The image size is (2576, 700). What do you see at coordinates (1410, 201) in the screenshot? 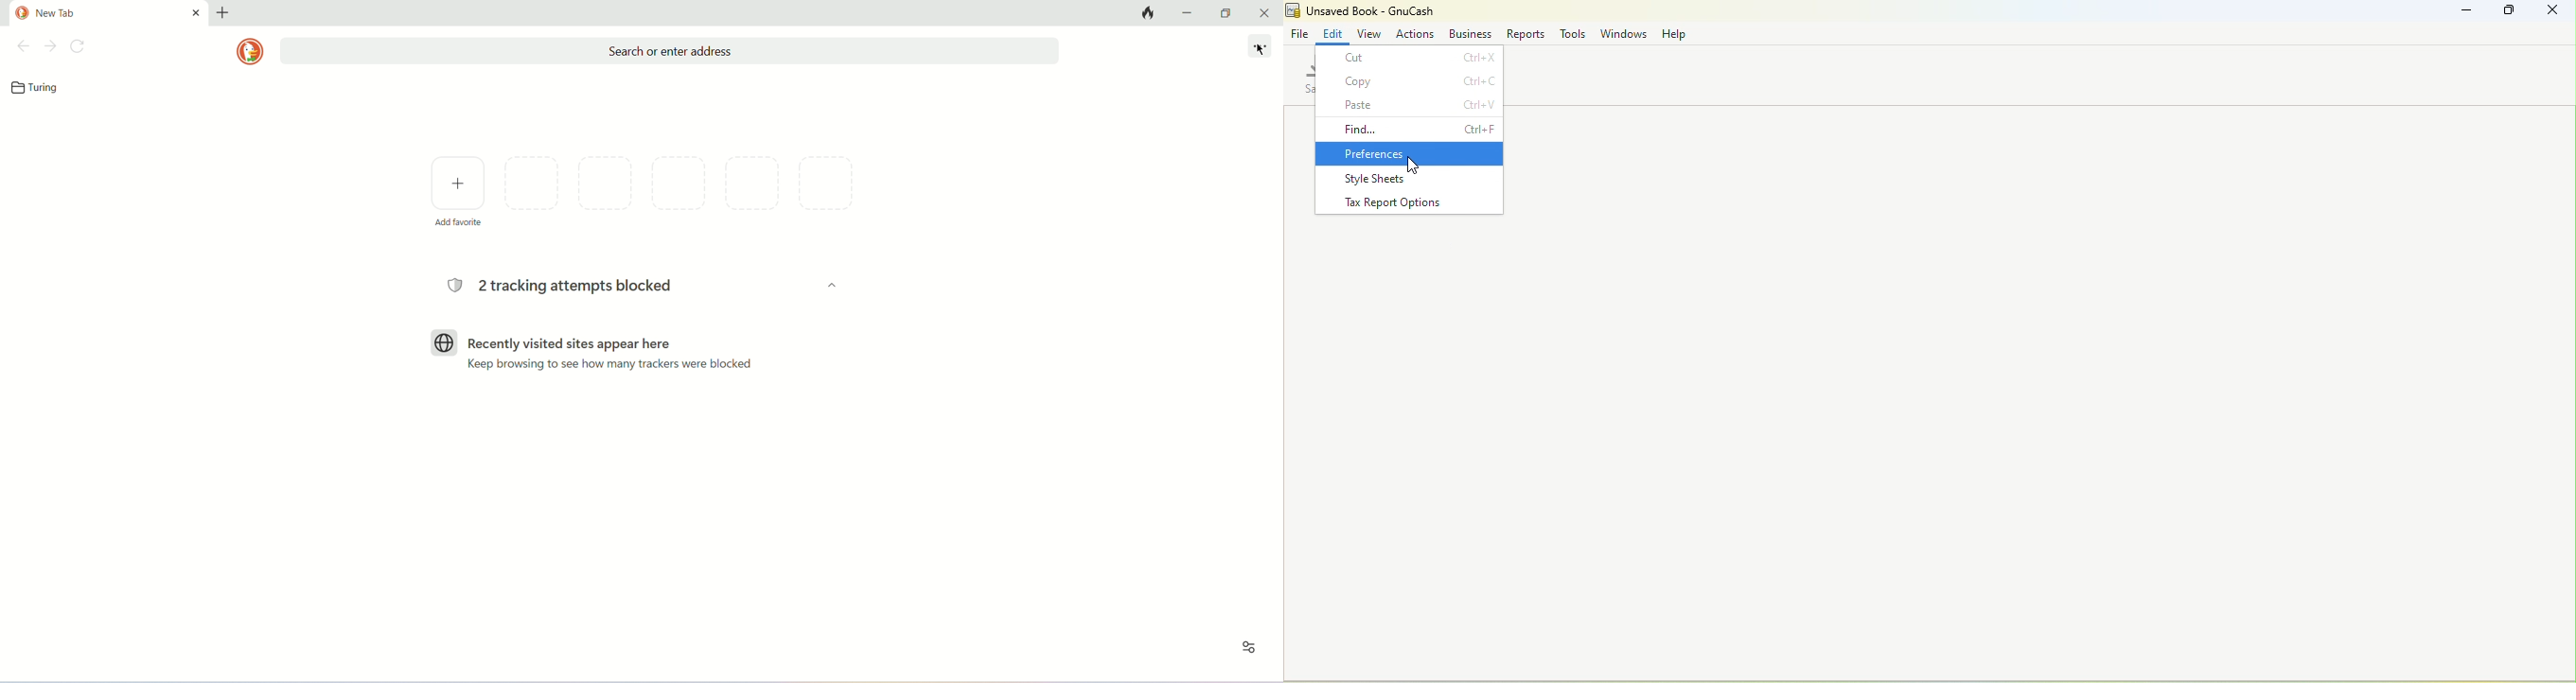
I see `Tax report options` at bounding box center [1410, 201].